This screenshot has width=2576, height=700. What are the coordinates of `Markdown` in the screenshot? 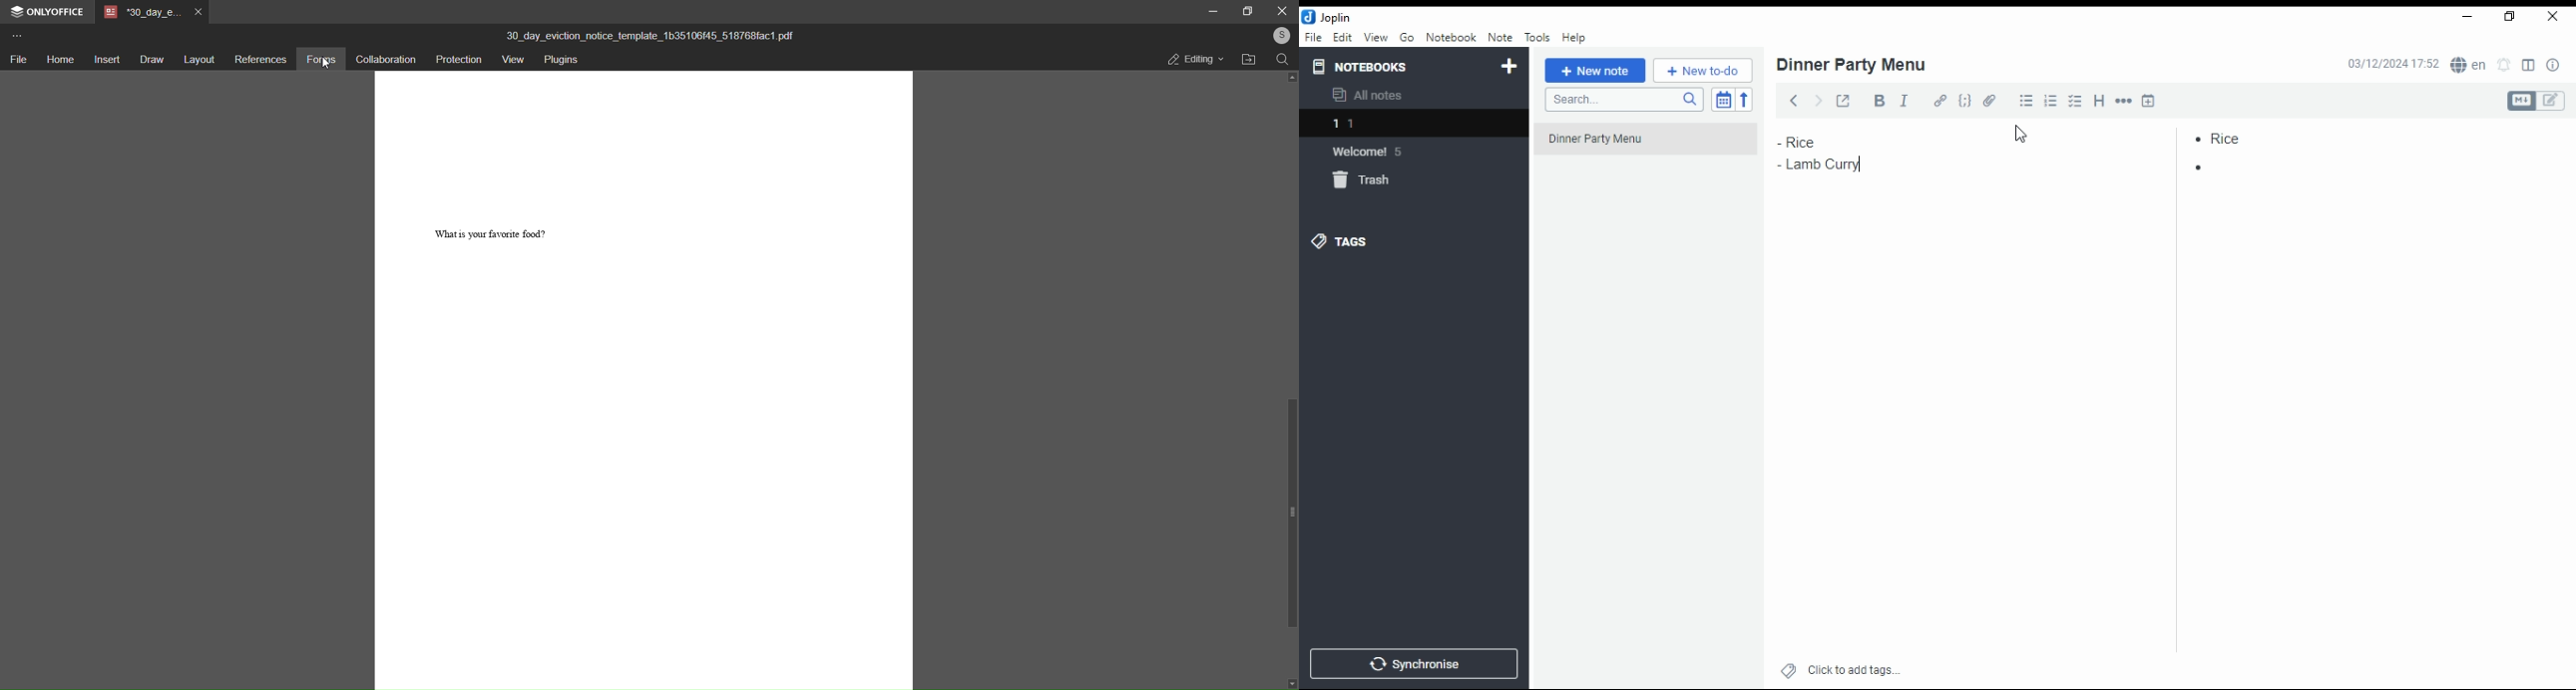 It's located at (2520, 101).